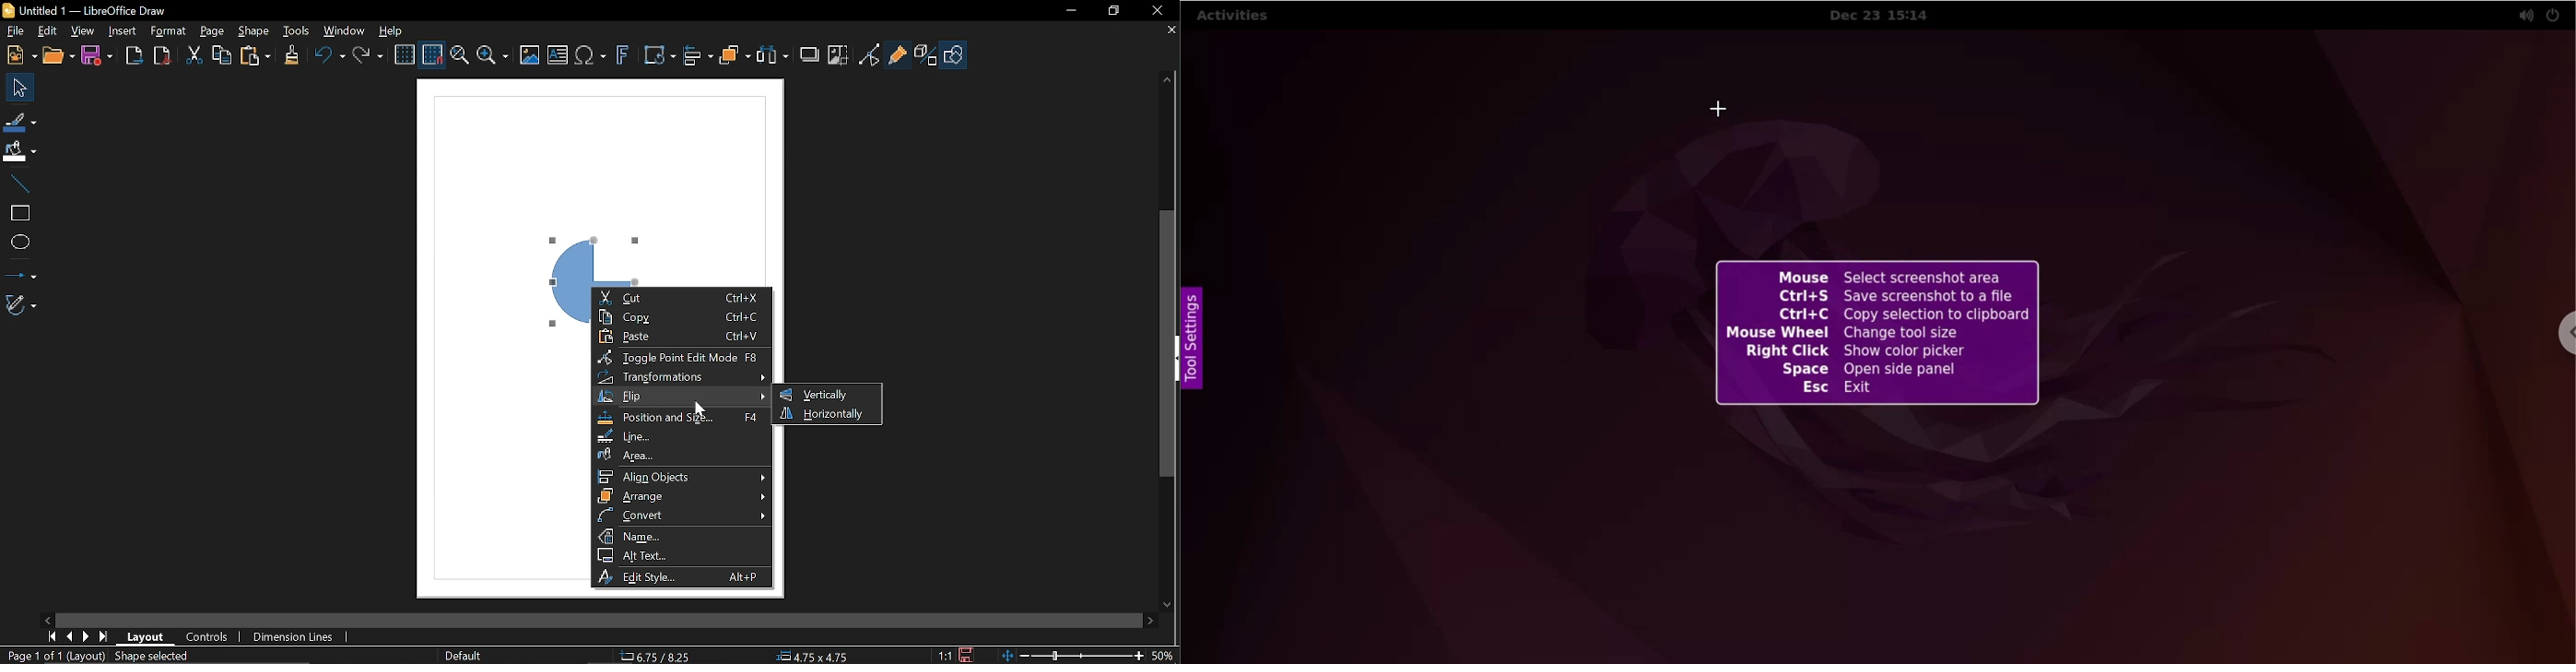 This screenshot has width=2576, height=672. What do you see at coordinates (817, 394) in the screenshot?
I see `Vertically` at bounding box center [817, 394].